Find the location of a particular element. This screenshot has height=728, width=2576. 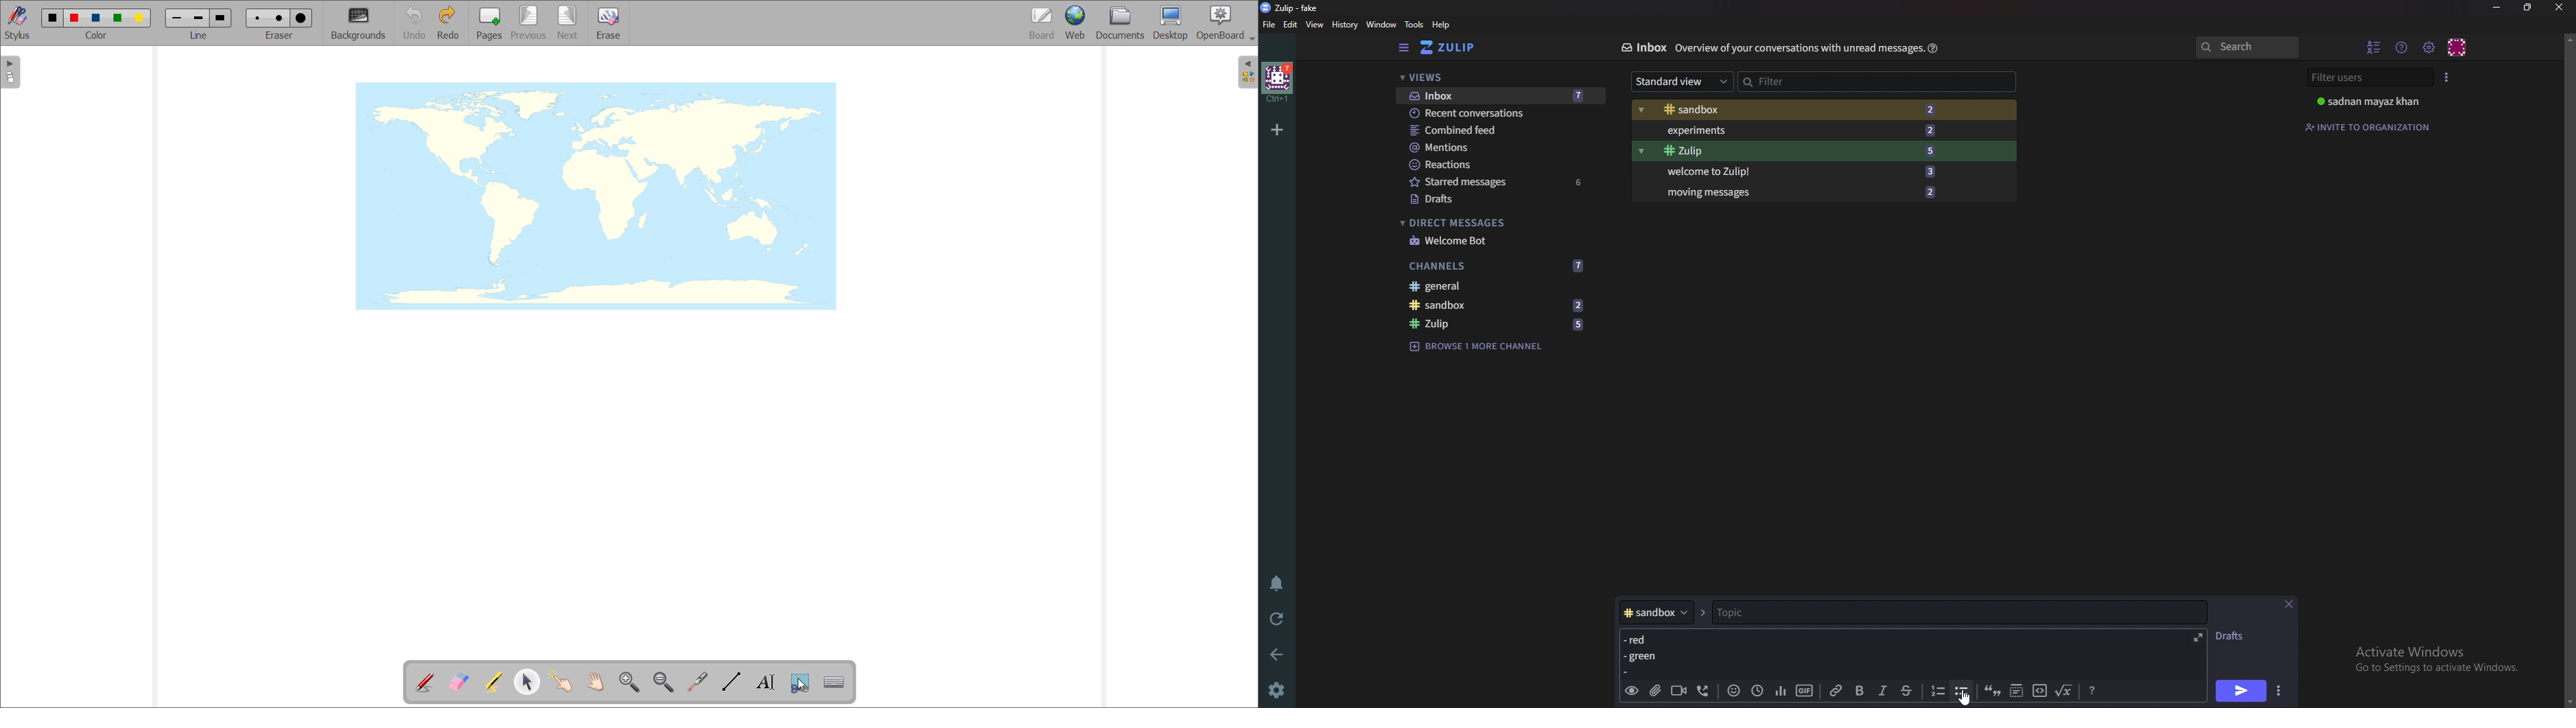

Math is located at coordinates (2065, 689).